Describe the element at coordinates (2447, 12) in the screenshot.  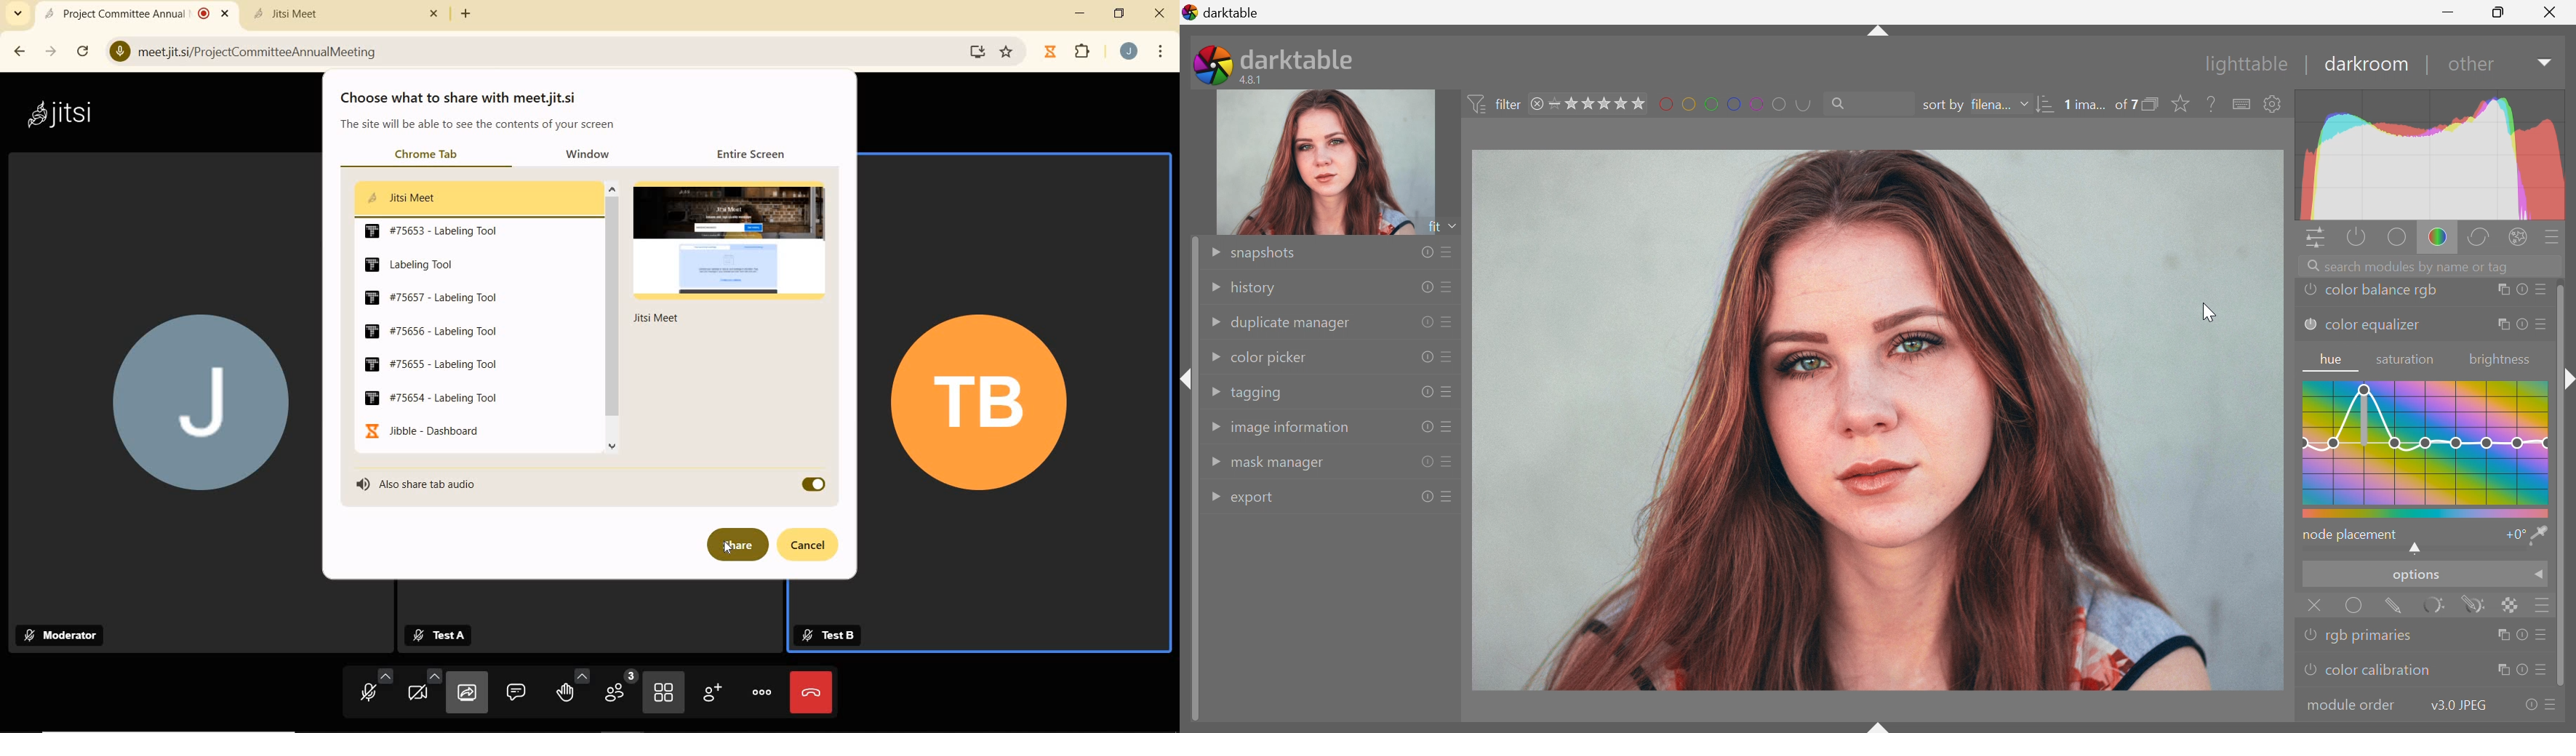
I see `Minimize` at that location.